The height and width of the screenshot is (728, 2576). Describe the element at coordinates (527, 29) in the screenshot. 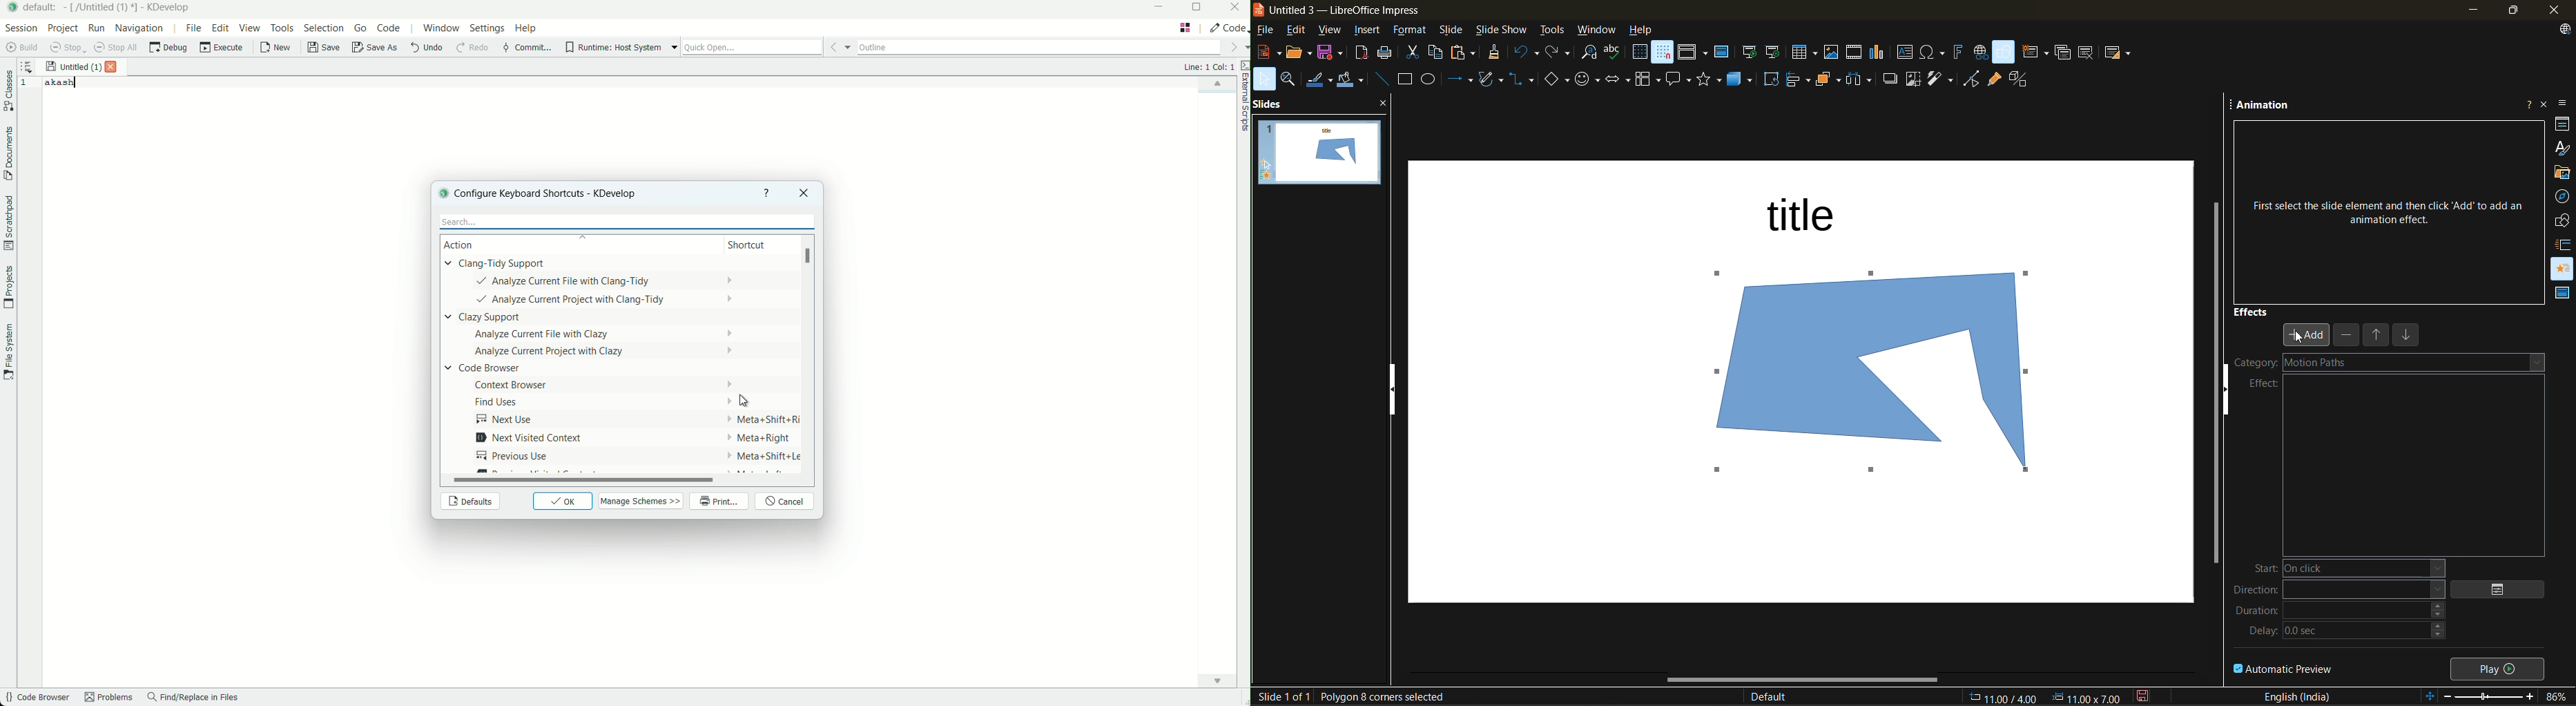

I see `help menu` at that location.